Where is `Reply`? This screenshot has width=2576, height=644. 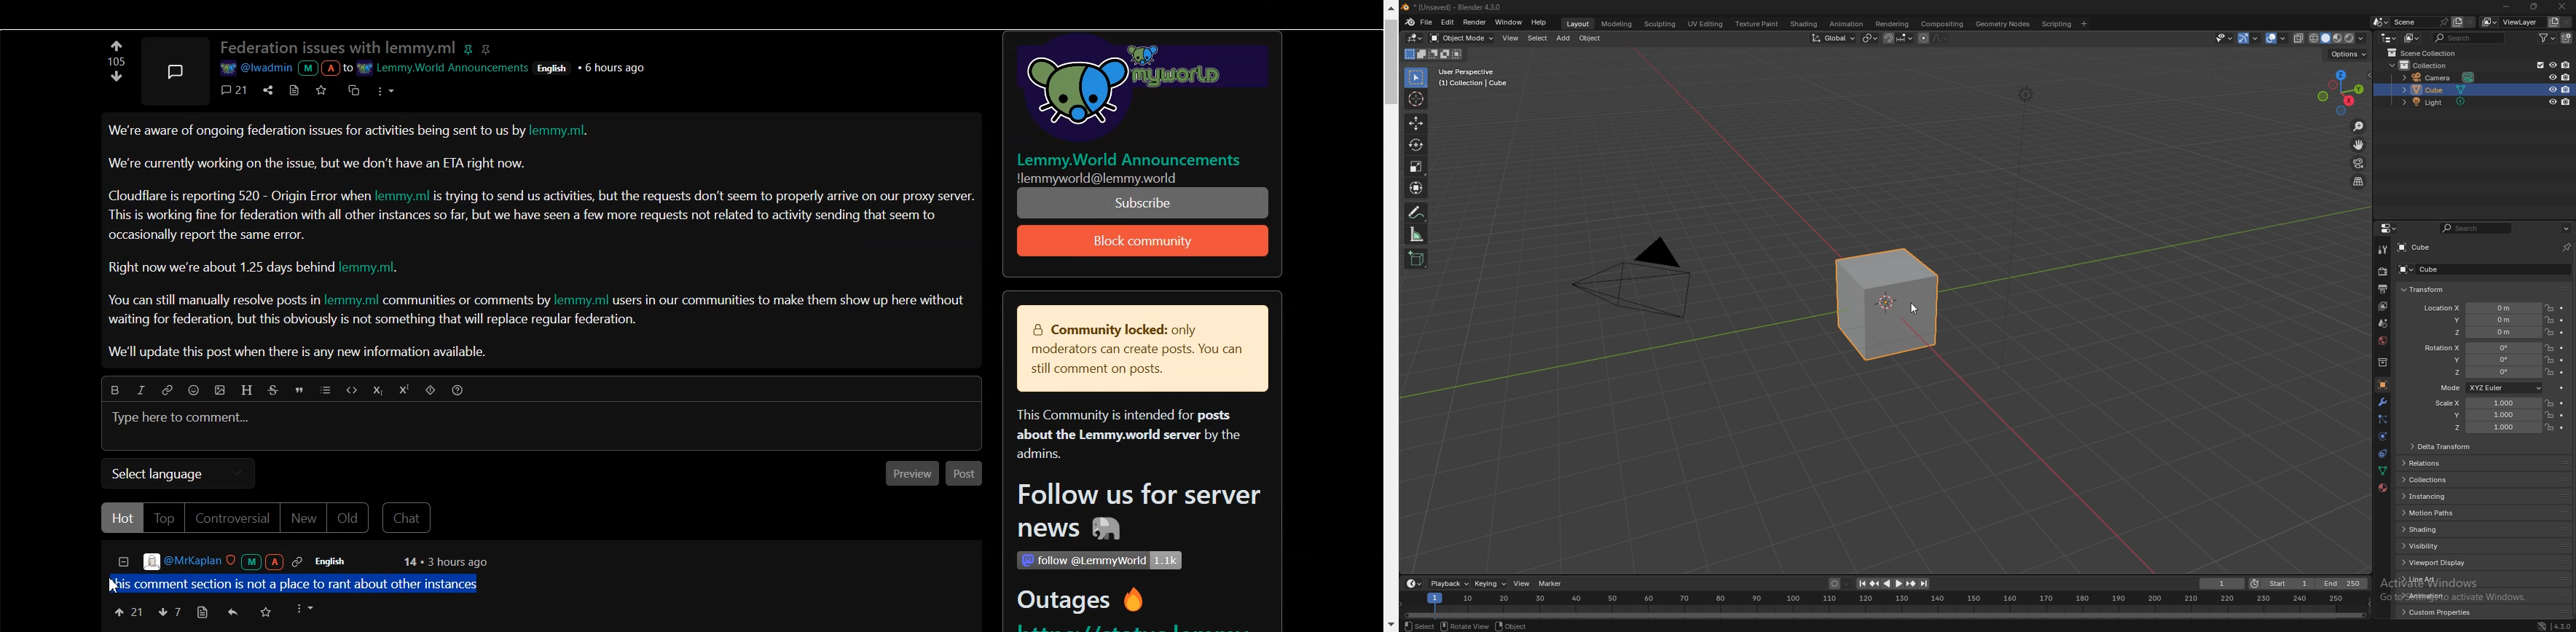 Reply is located at coordinates (234, 612).